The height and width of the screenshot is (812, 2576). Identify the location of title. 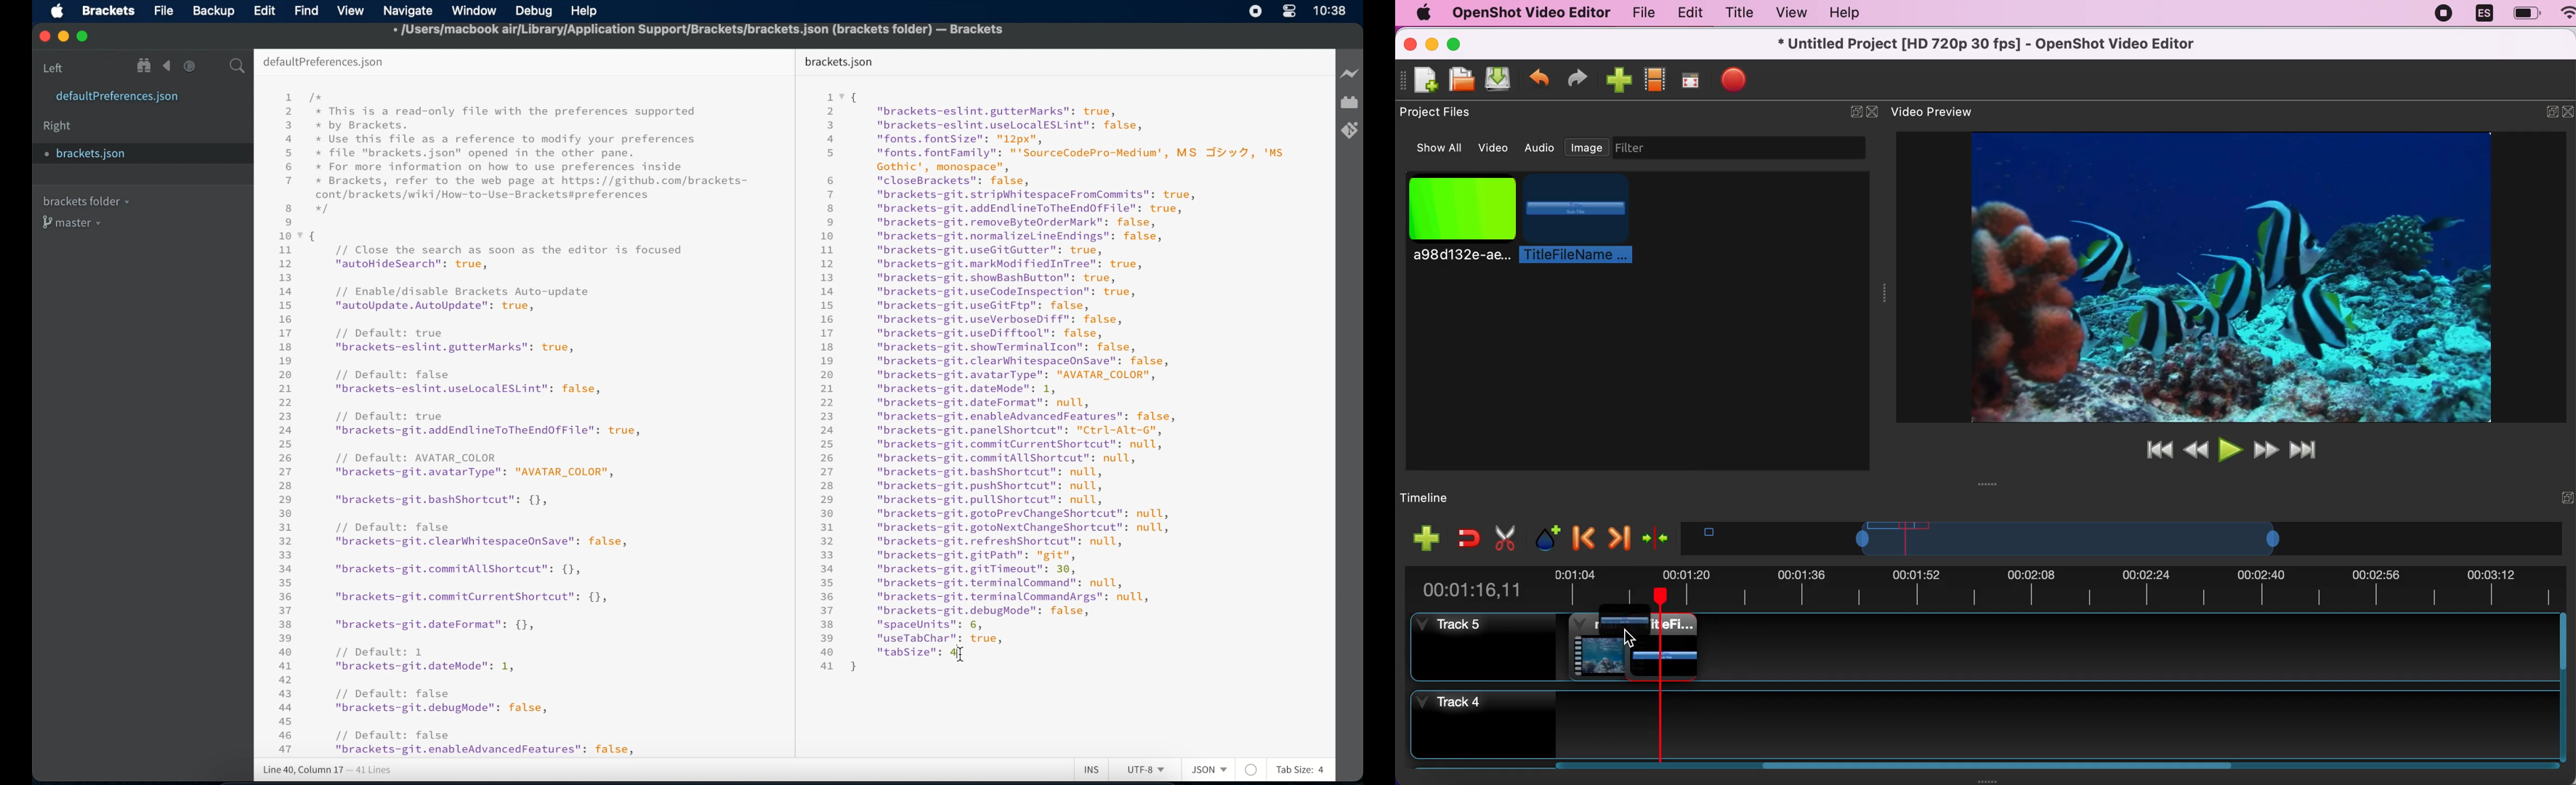
(1739, 12).